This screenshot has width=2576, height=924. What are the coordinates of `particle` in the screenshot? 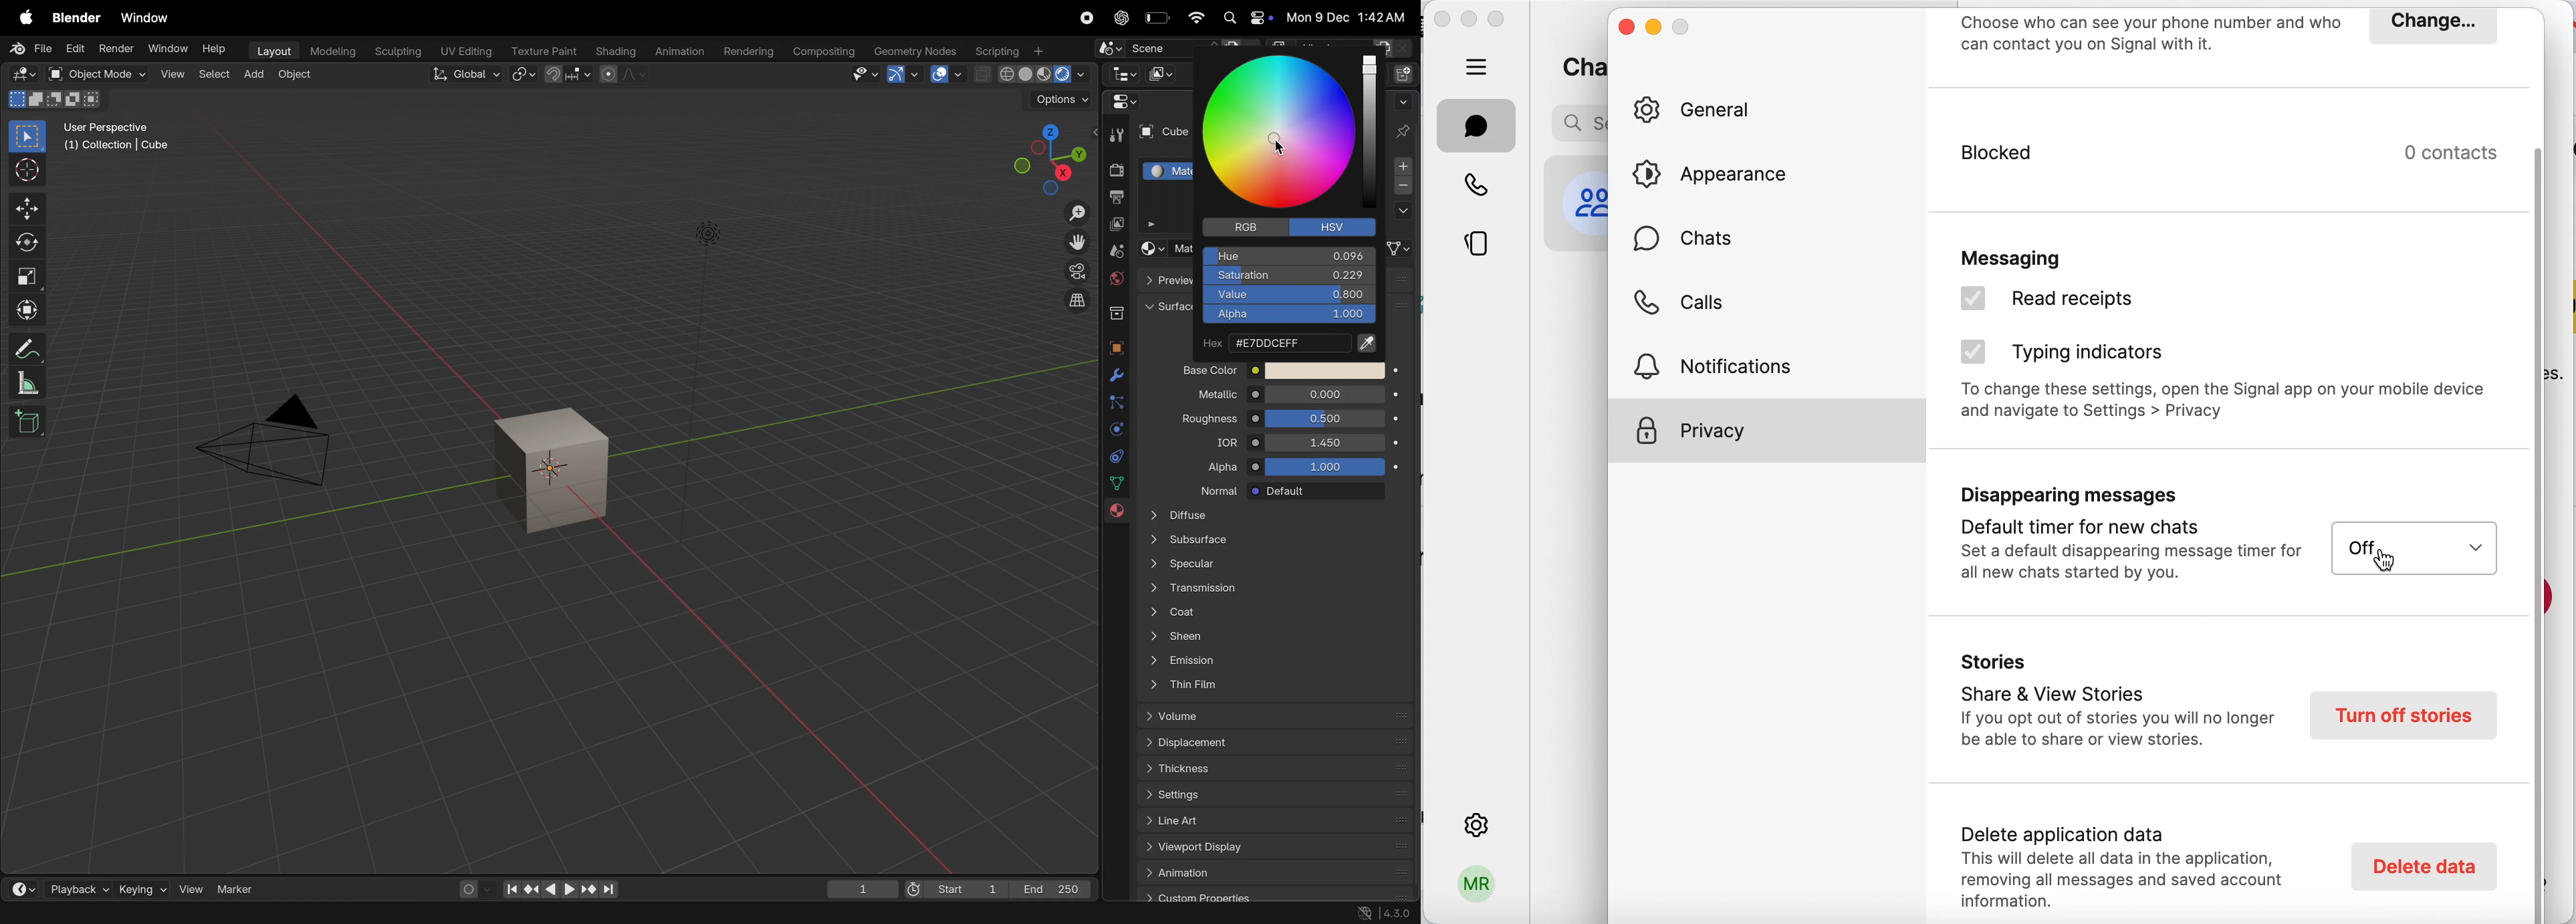 It's located at (1116, 403).